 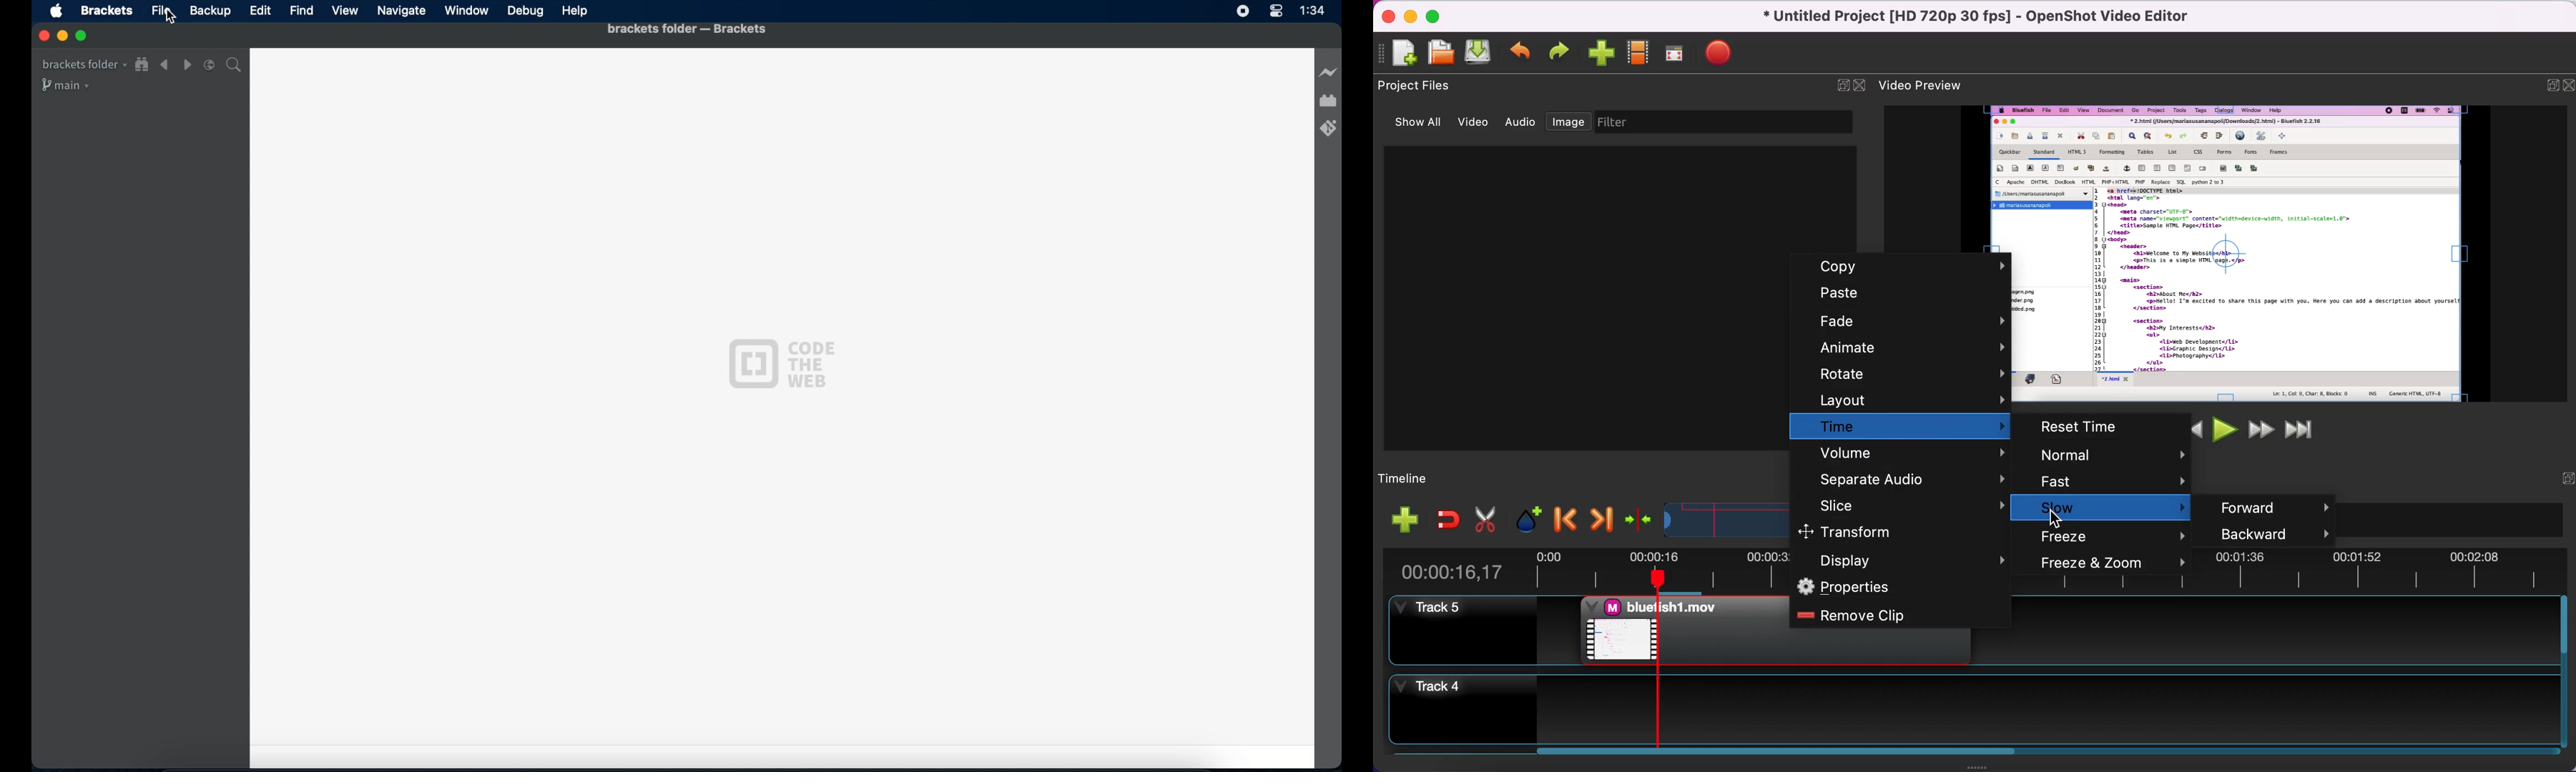 What do you see at coordinates (1903, 427) in the screenshot?
I see `time` at bounding box center [1903, 427].